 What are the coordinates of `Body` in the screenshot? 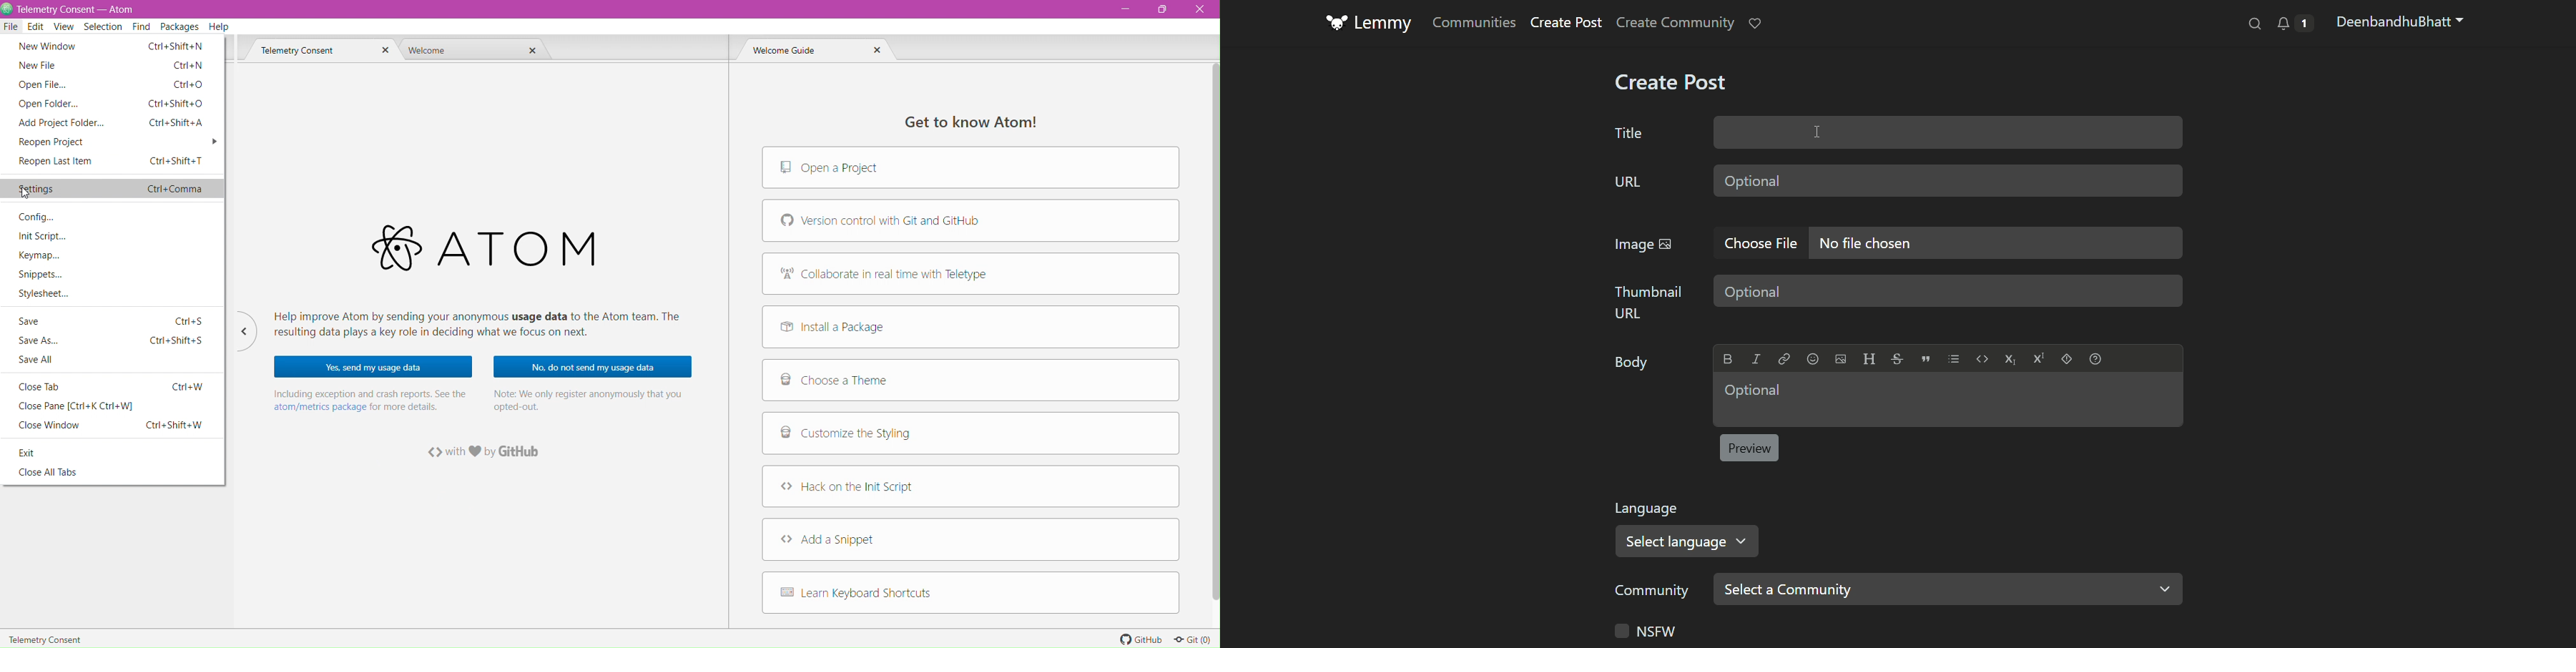 It's located at (1628, 363).